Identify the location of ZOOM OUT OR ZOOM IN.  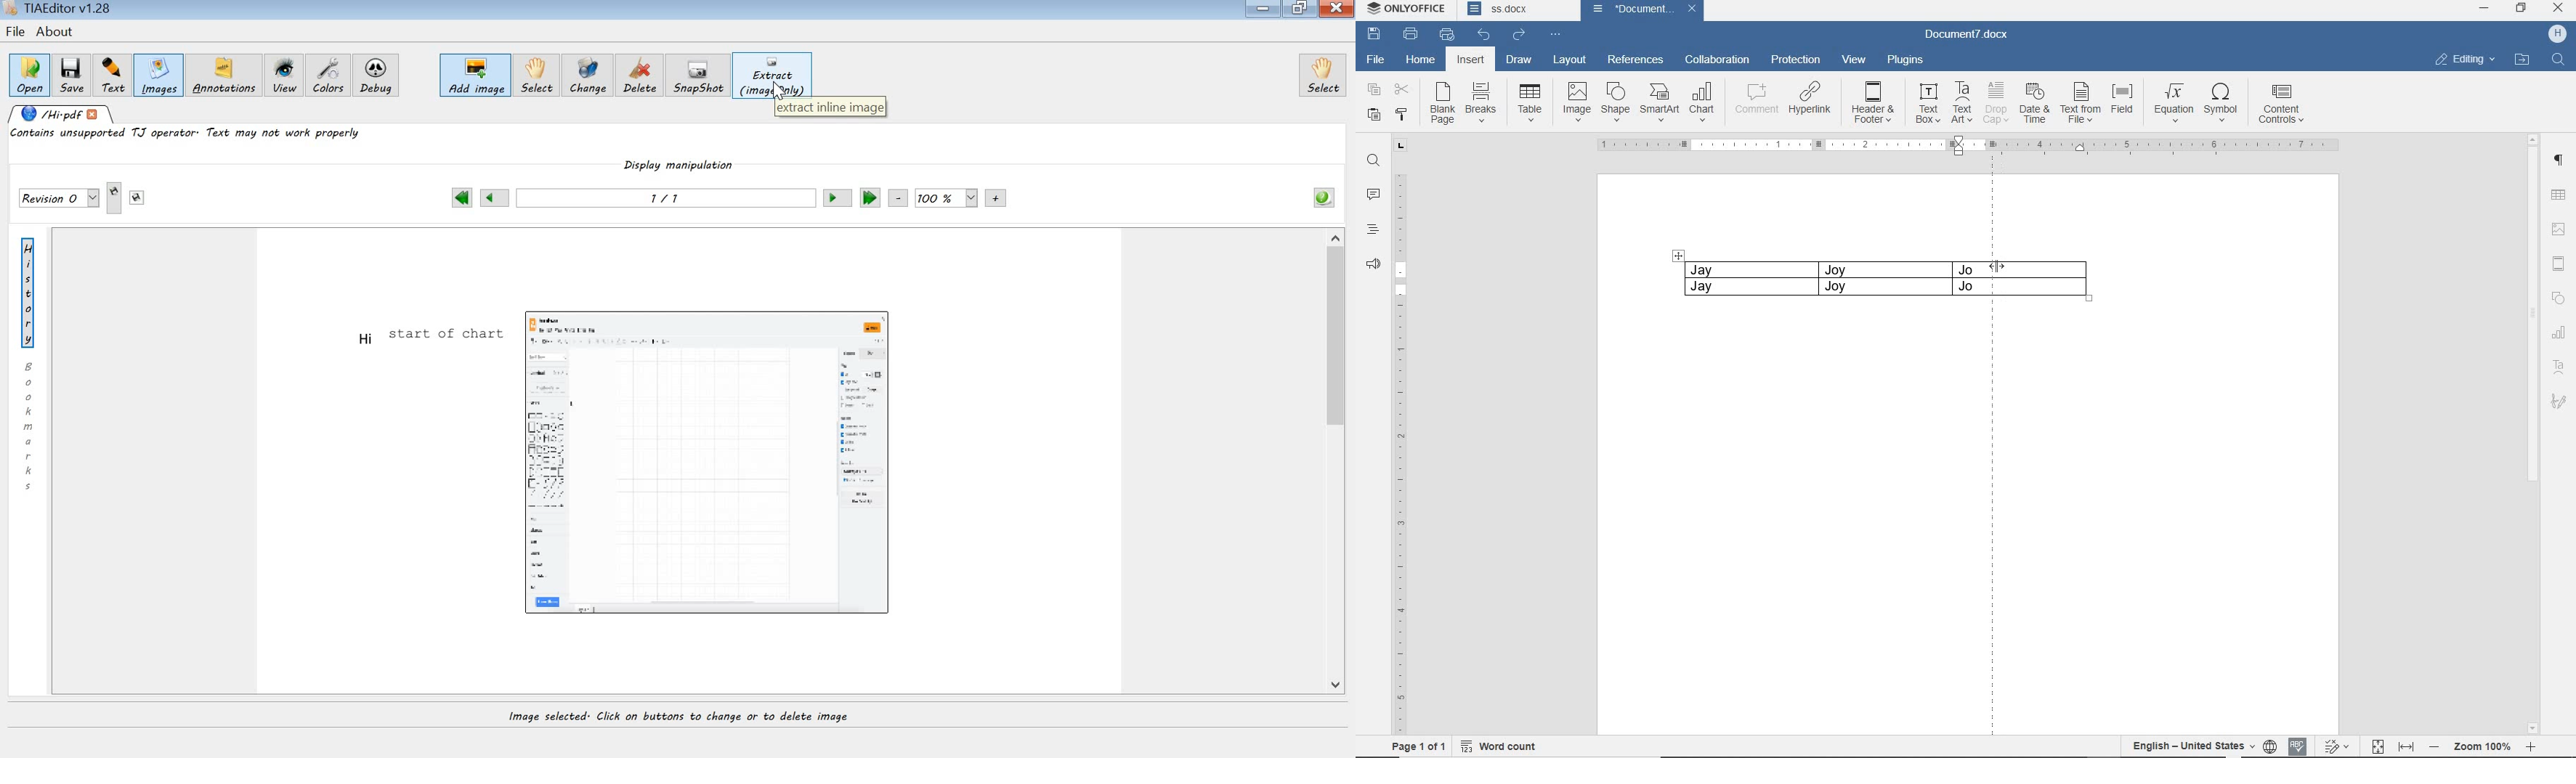
(2484, 746).